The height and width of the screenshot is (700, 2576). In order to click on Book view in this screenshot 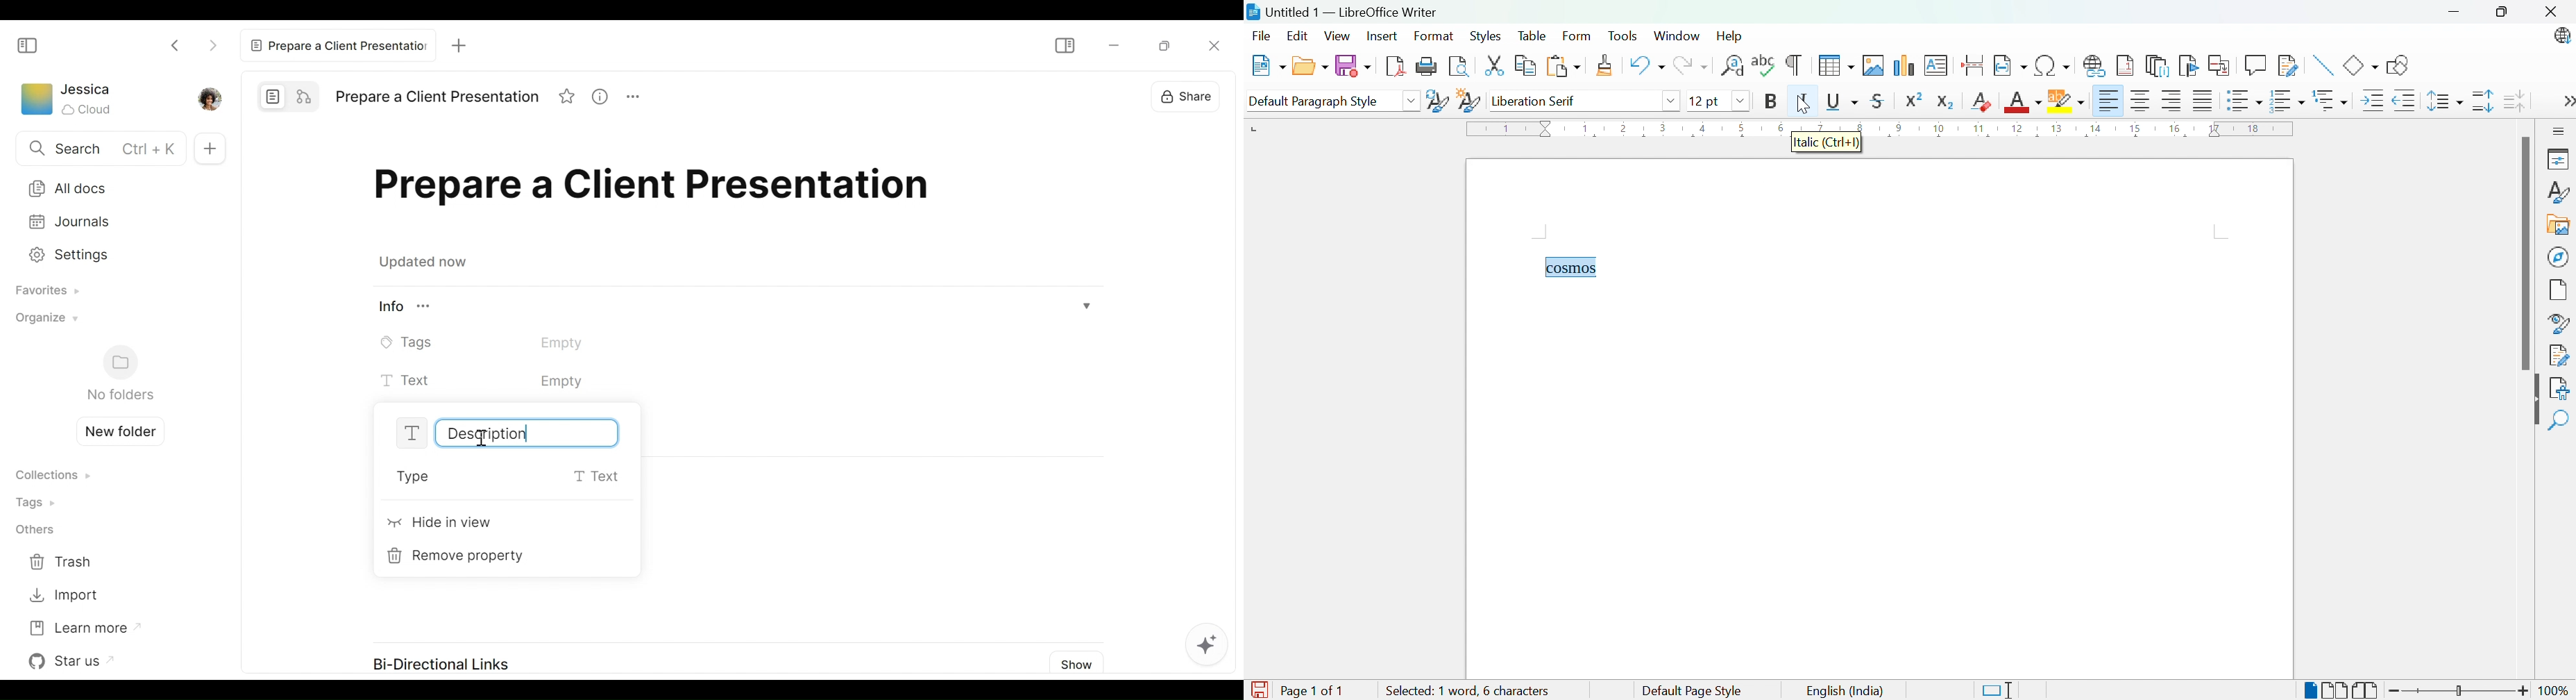, I will do `click(2366, 690)`.